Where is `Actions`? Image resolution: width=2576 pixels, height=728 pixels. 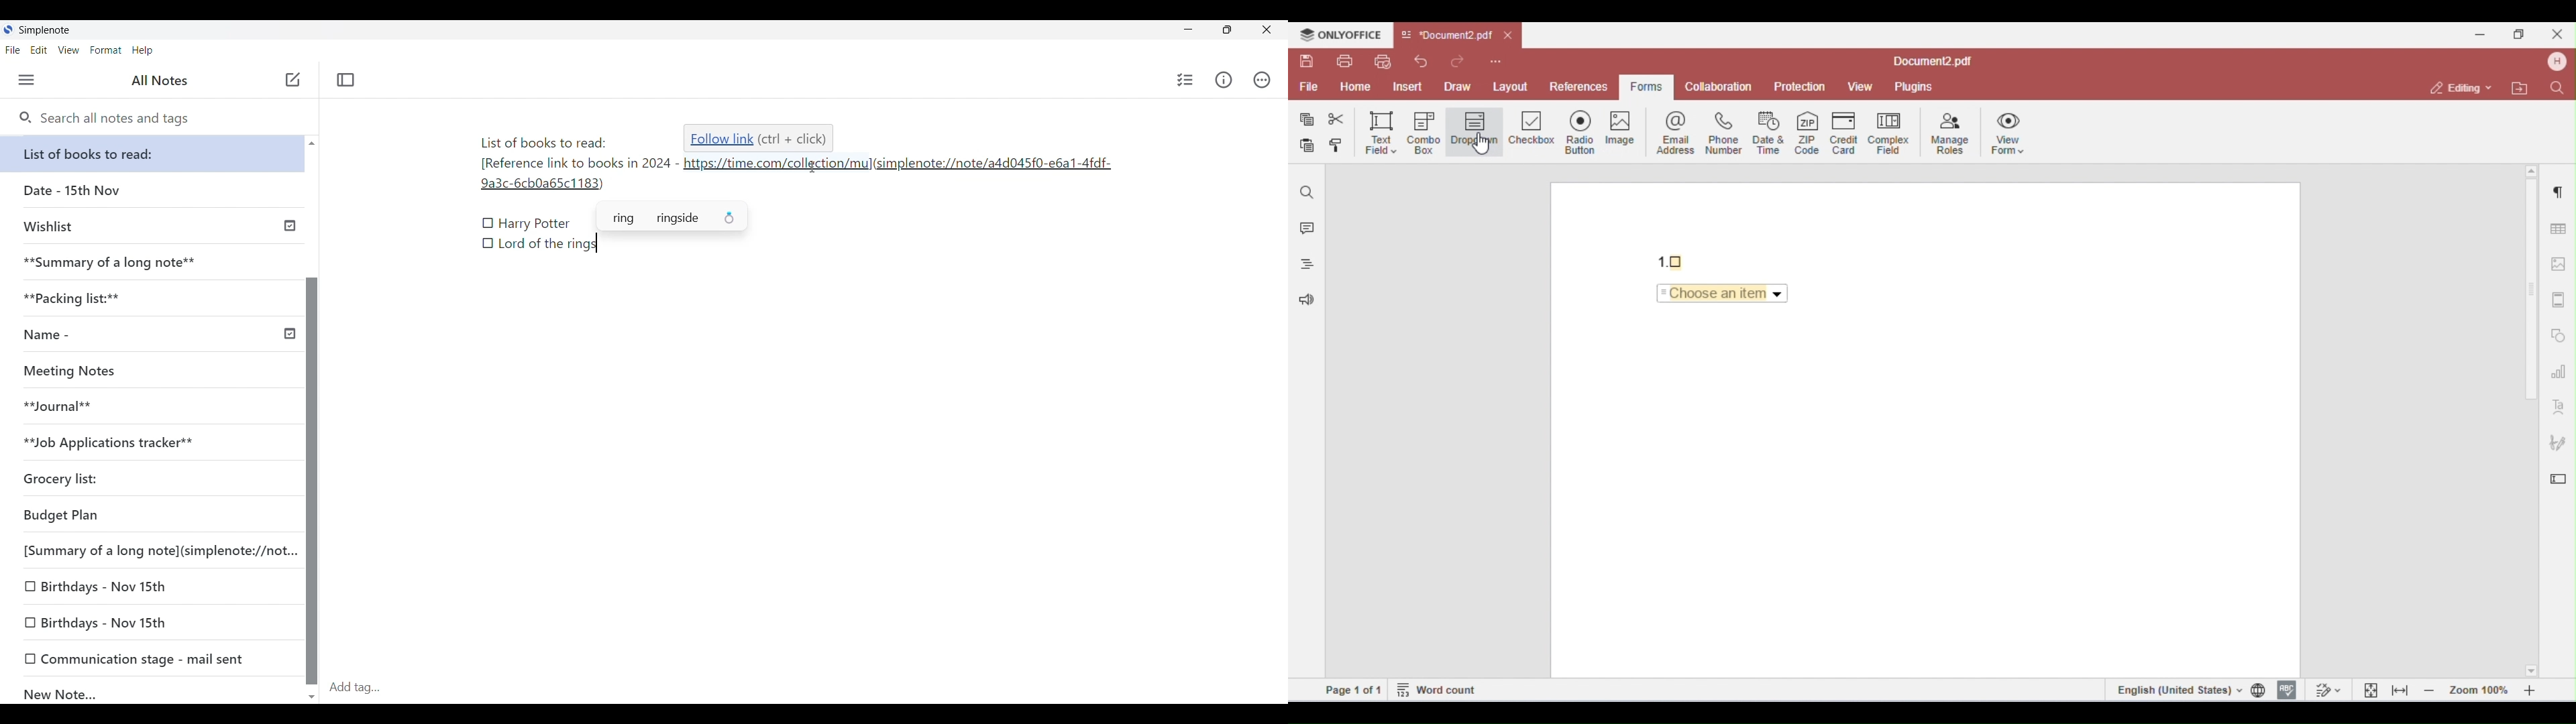 Actions is located at coordinates (1262, 80).